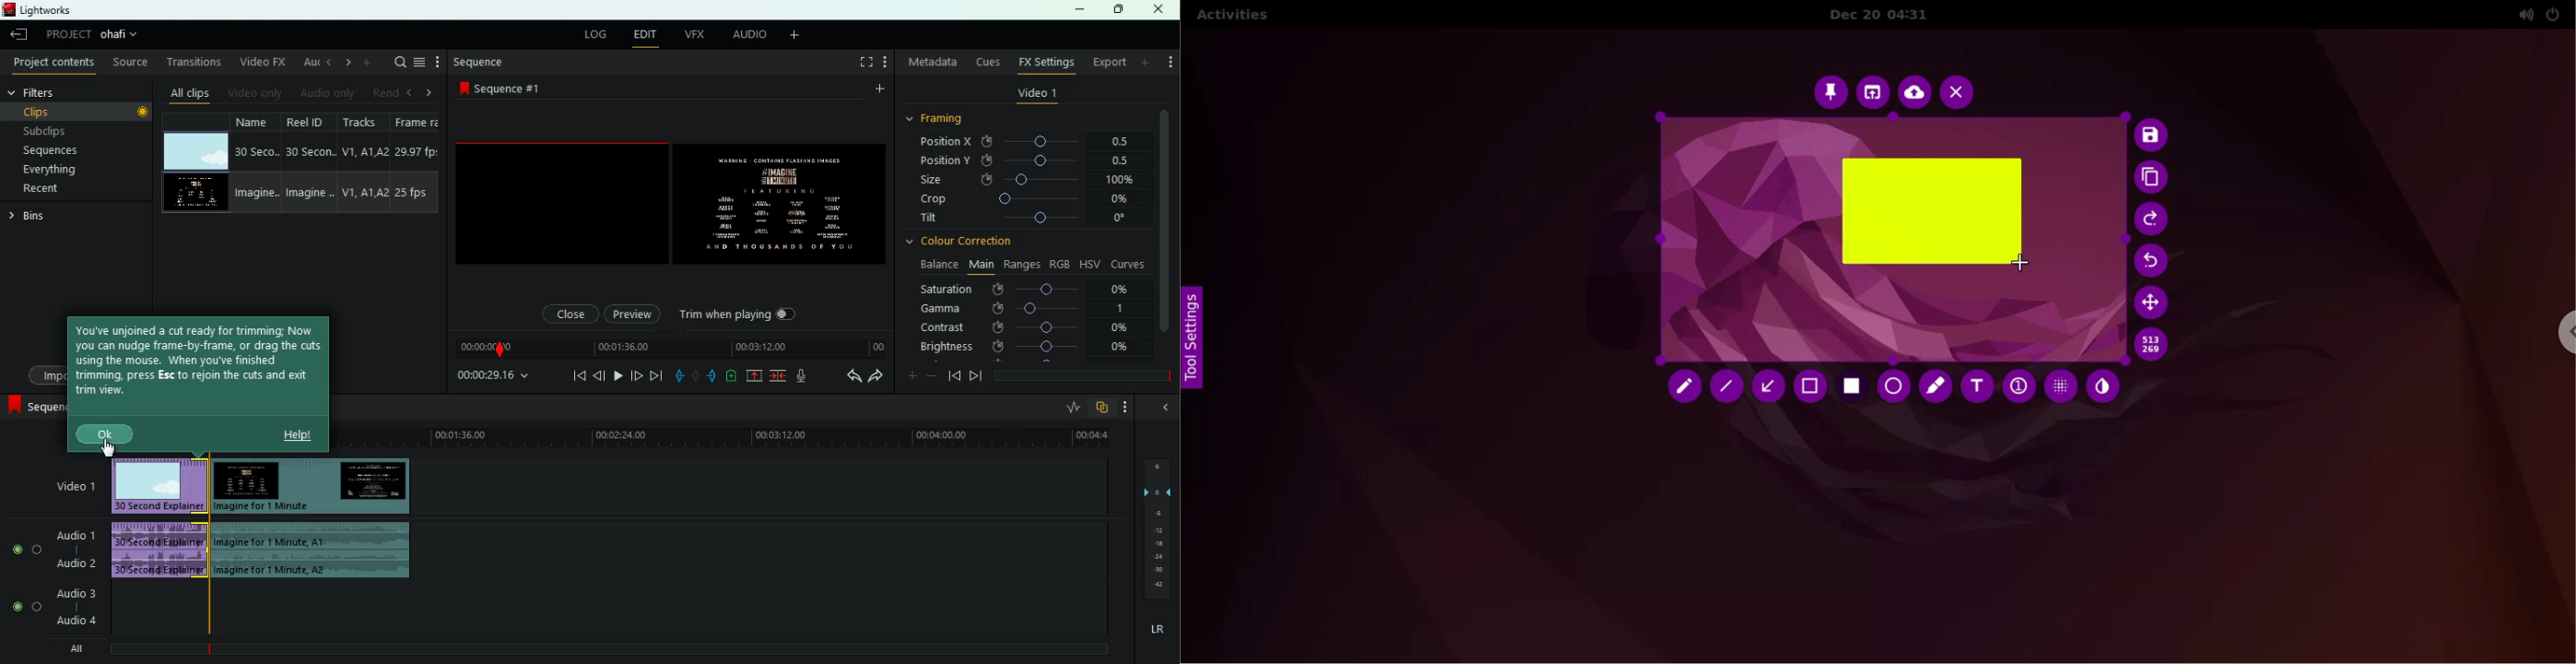 The width and height of the screenshot is (2576, 672). I want to click on back, so click(1163, 407).